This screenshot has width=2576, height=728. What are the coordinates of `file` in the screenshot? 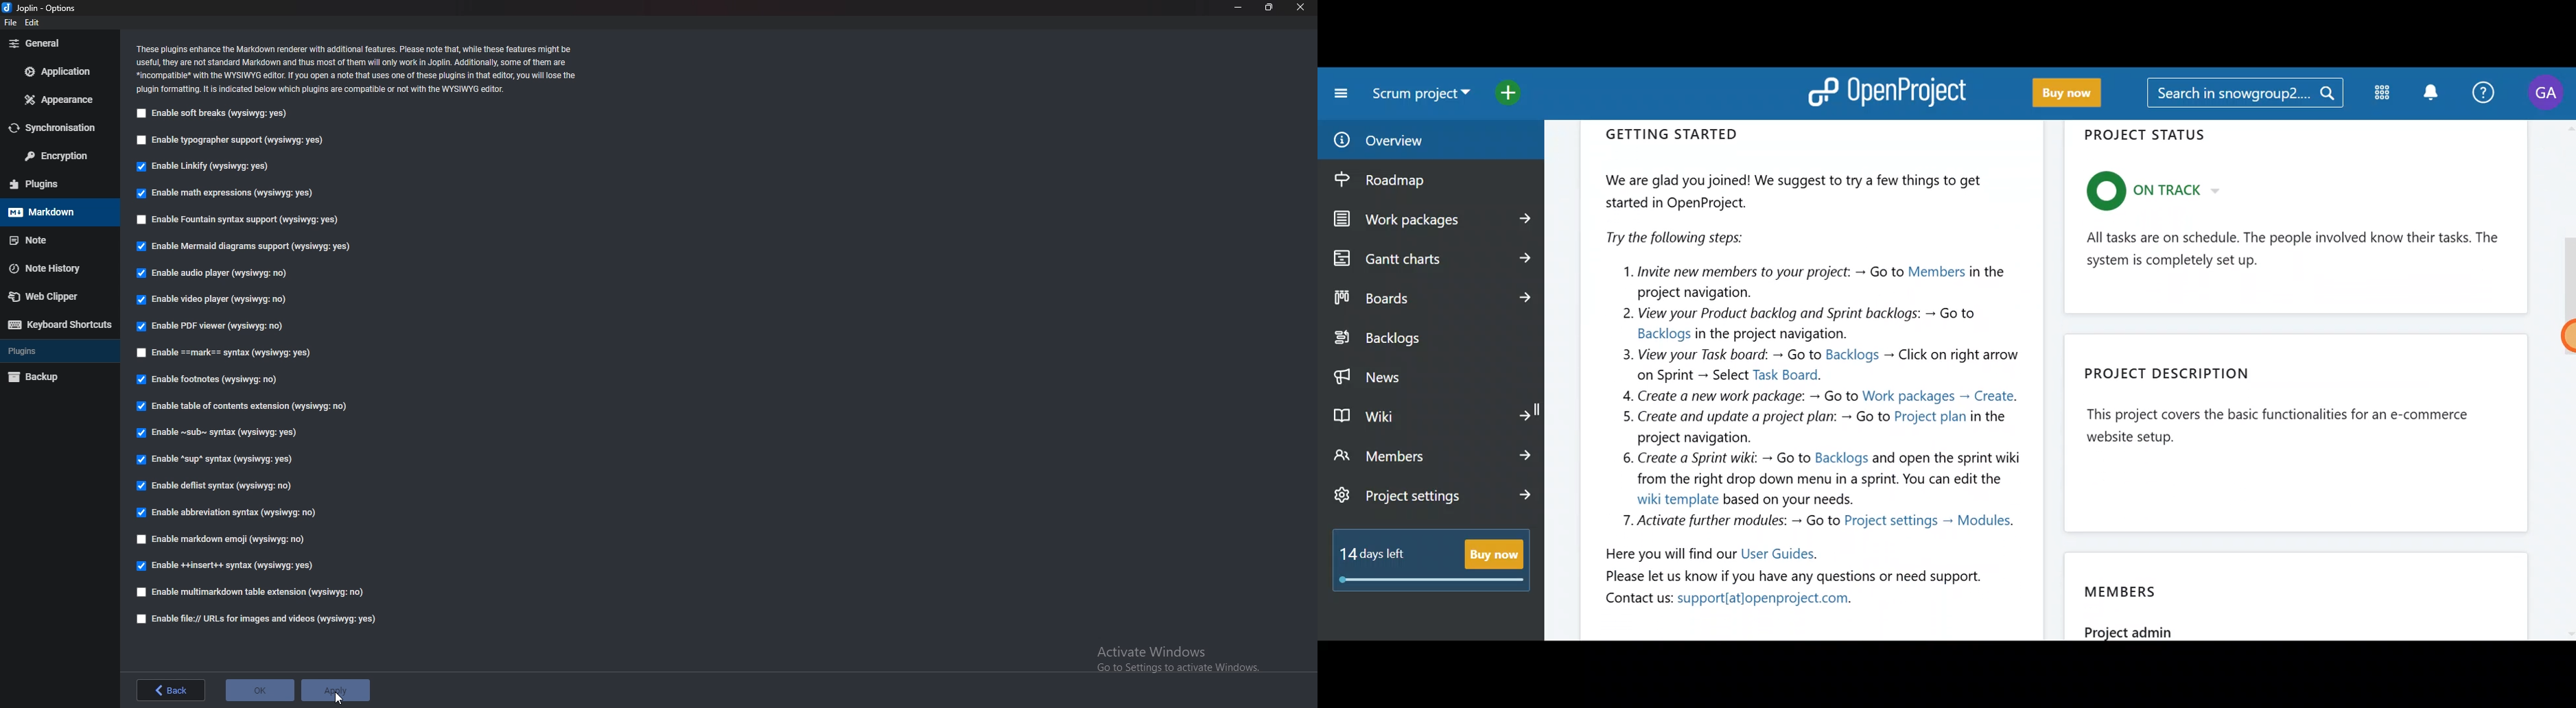 It's located at (13, 23).